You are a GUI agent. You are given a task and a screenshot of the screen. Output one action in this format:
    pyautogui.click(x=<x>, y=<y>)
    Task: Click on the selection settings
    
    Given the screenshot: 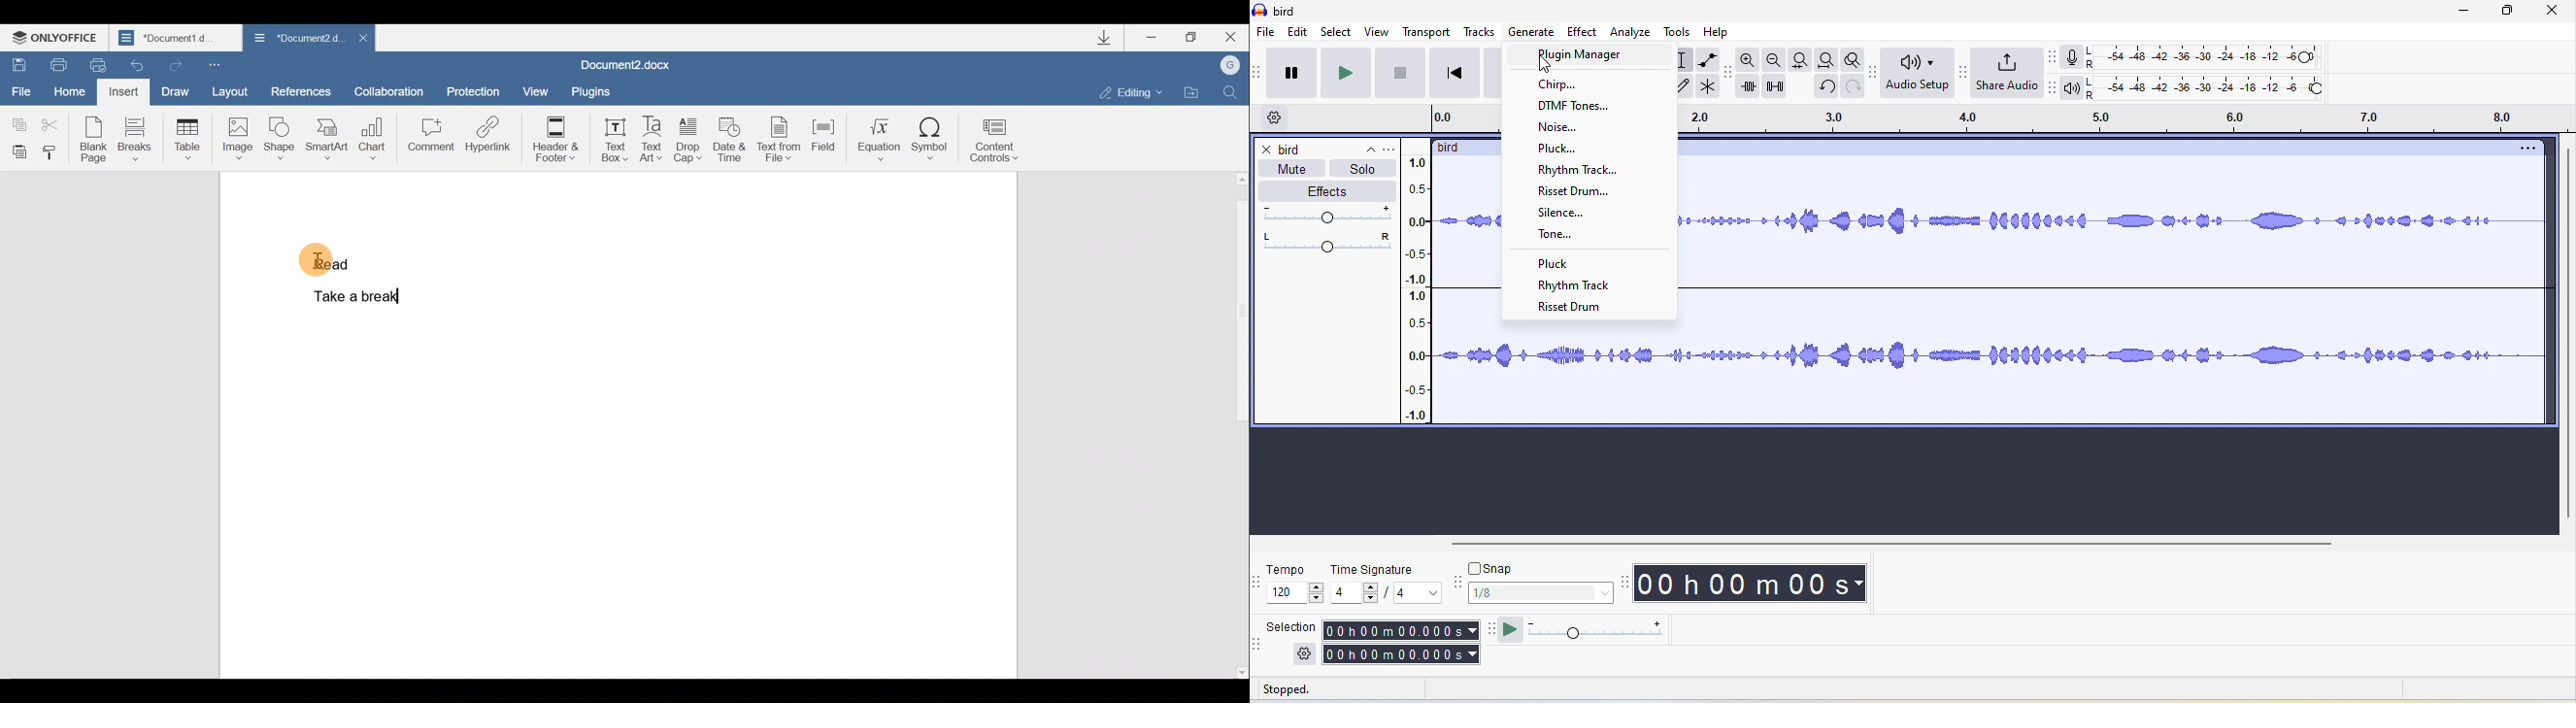 What is the action you would take?
    pyautogui.click(x=1305, y=653)
    